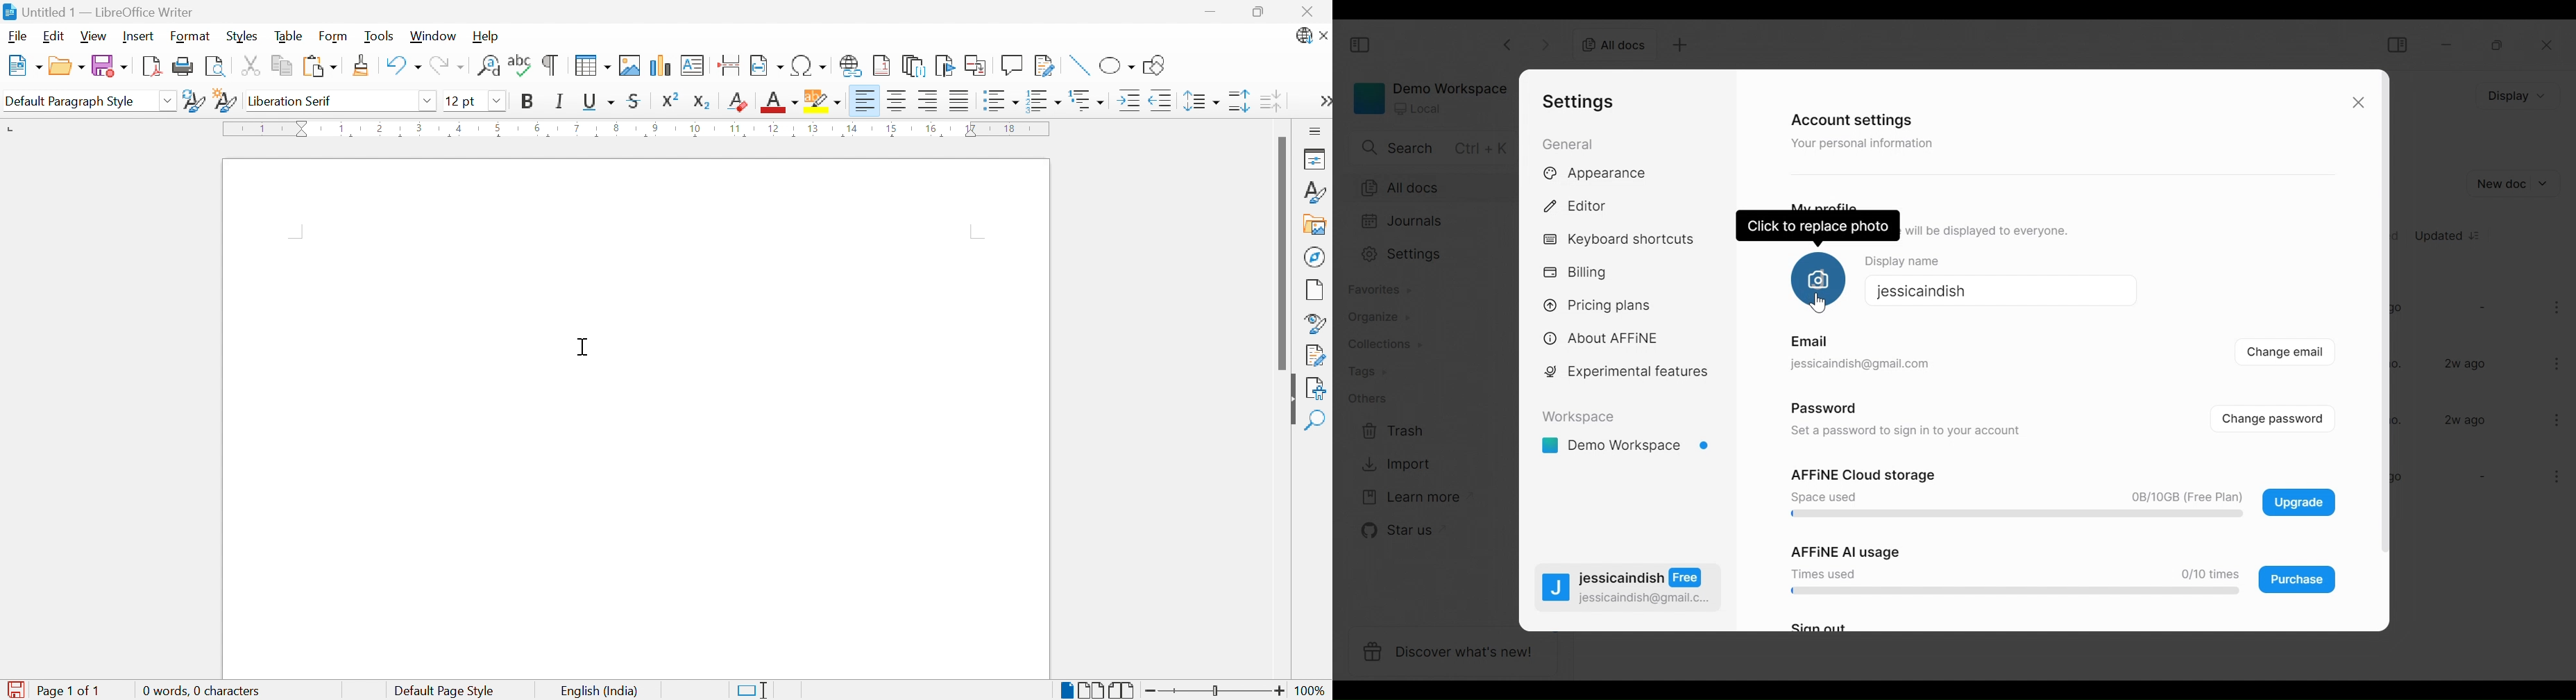 The image size is (2576, 700). What do you see at coordinates (289, 35) in the screenshot?
I see `Table` at bounding box center [289, 35].